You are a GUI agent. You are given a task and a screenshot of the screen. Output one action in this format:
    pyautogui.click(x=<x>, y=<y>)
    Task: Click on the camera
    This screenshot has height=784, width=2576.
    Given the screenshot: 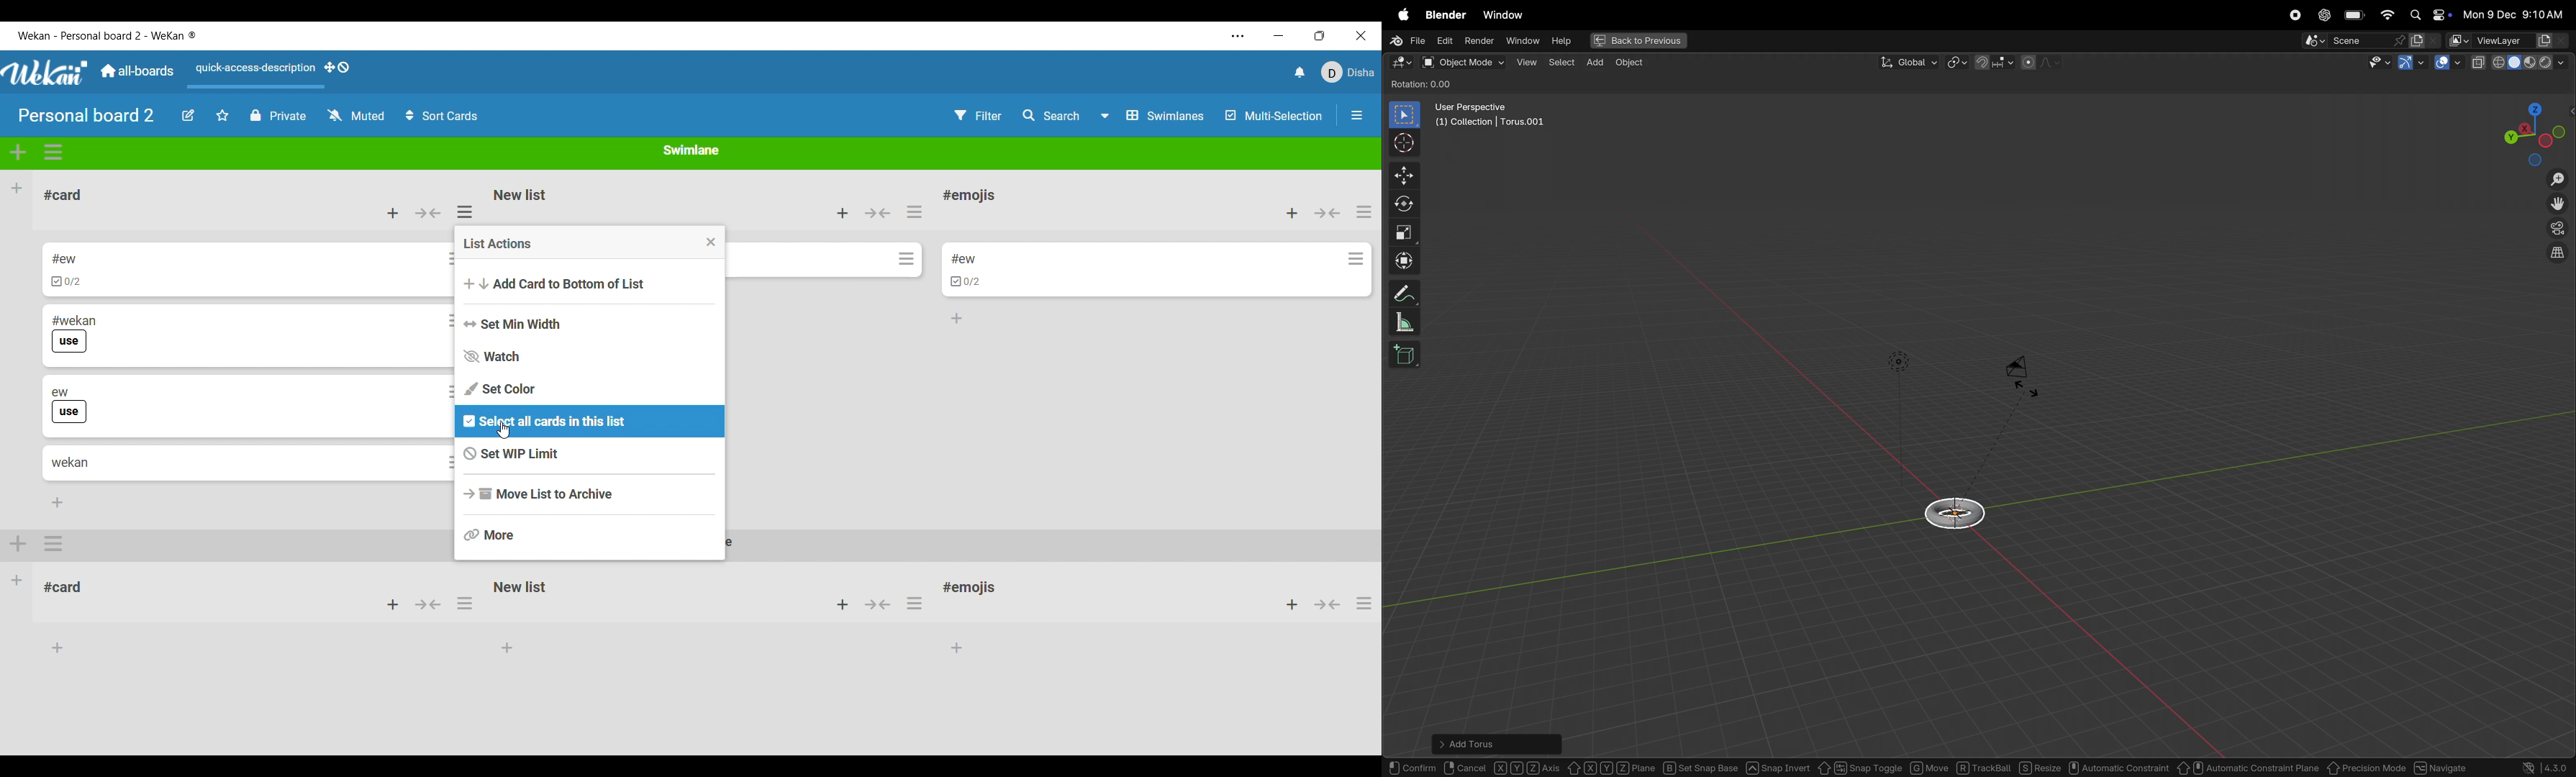 What is the action you would take?
    pyautogui.click(x=2024, y=373)
    